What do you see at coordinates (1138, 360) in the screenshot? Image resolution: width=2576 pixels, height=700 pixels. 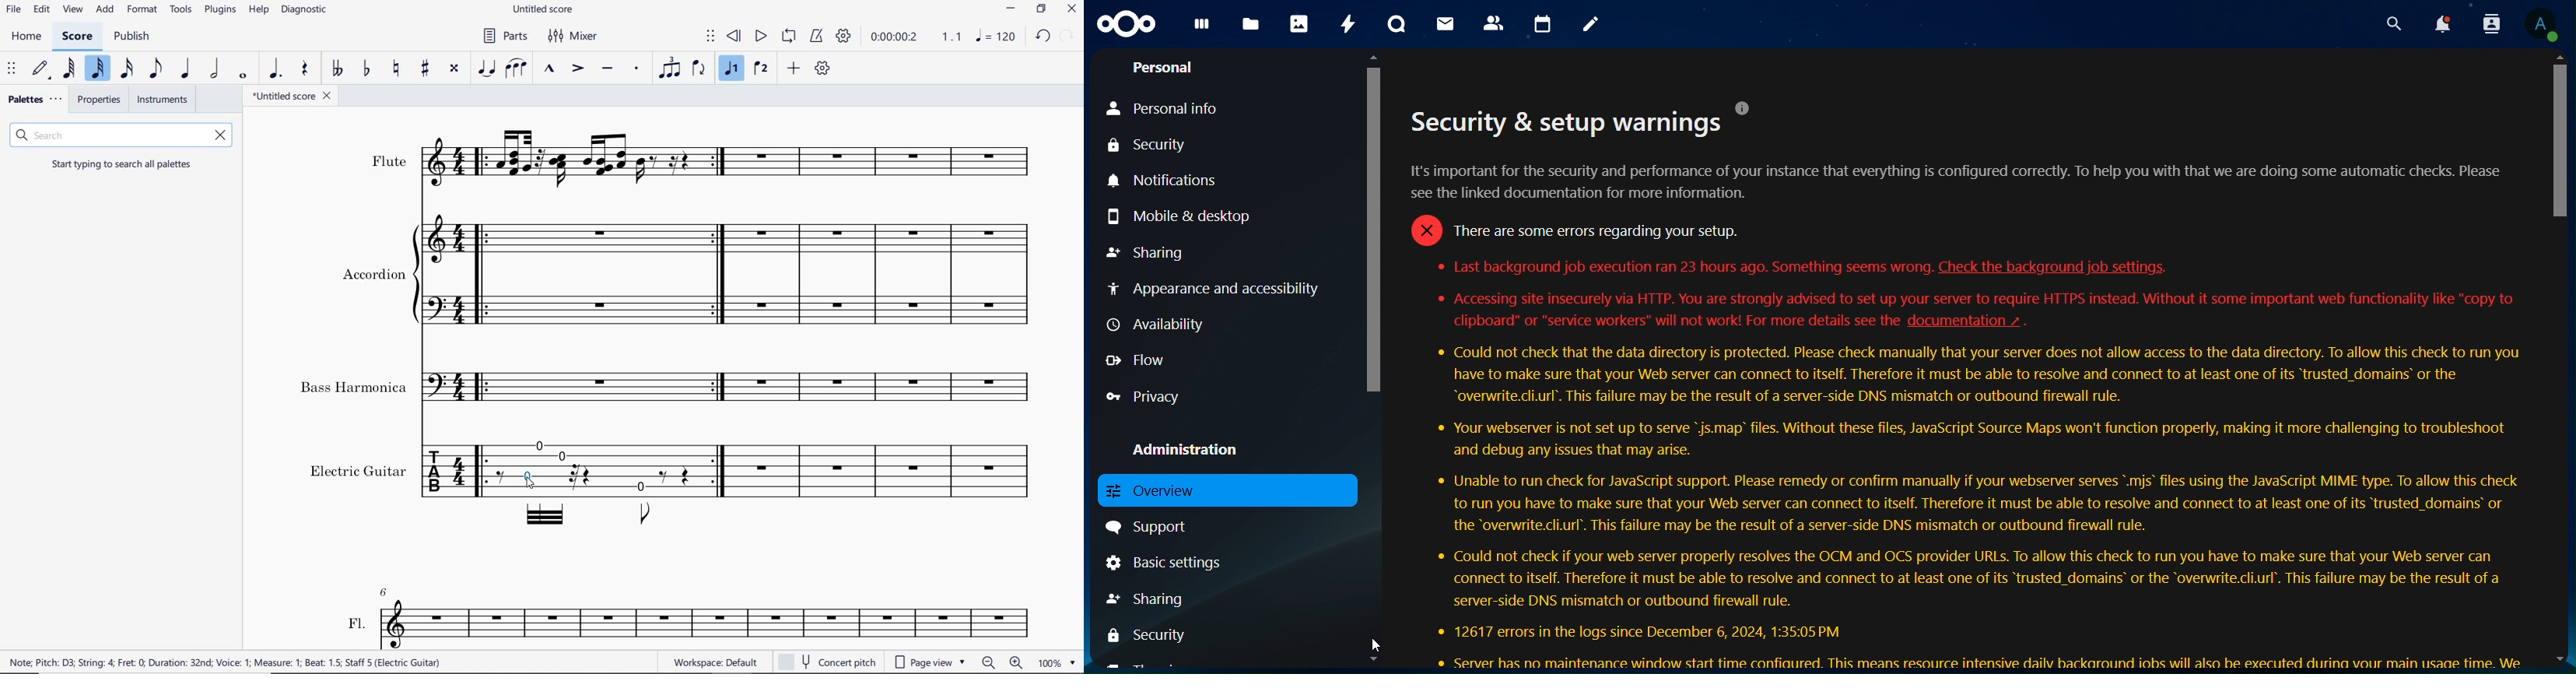 I see `flow` at bounding box center [1138, 360].